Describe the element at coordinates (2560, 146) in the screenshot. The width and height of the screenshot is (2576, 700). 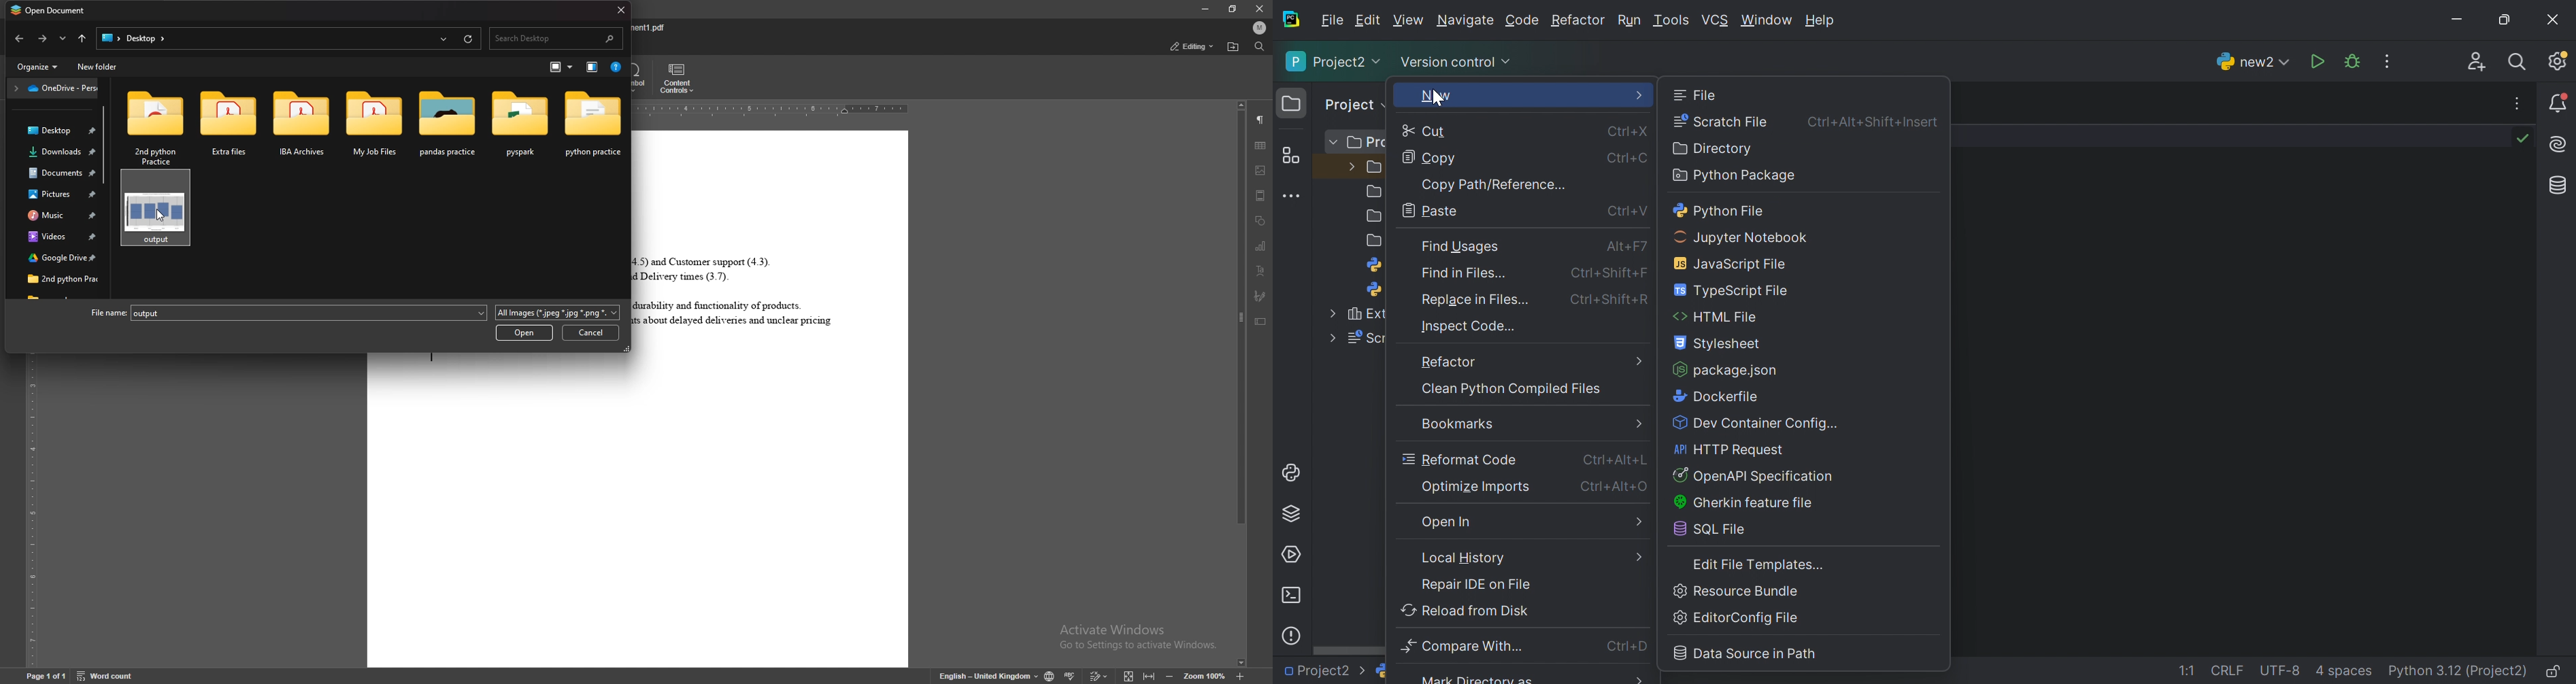
I see `AI Assistant` at that location.